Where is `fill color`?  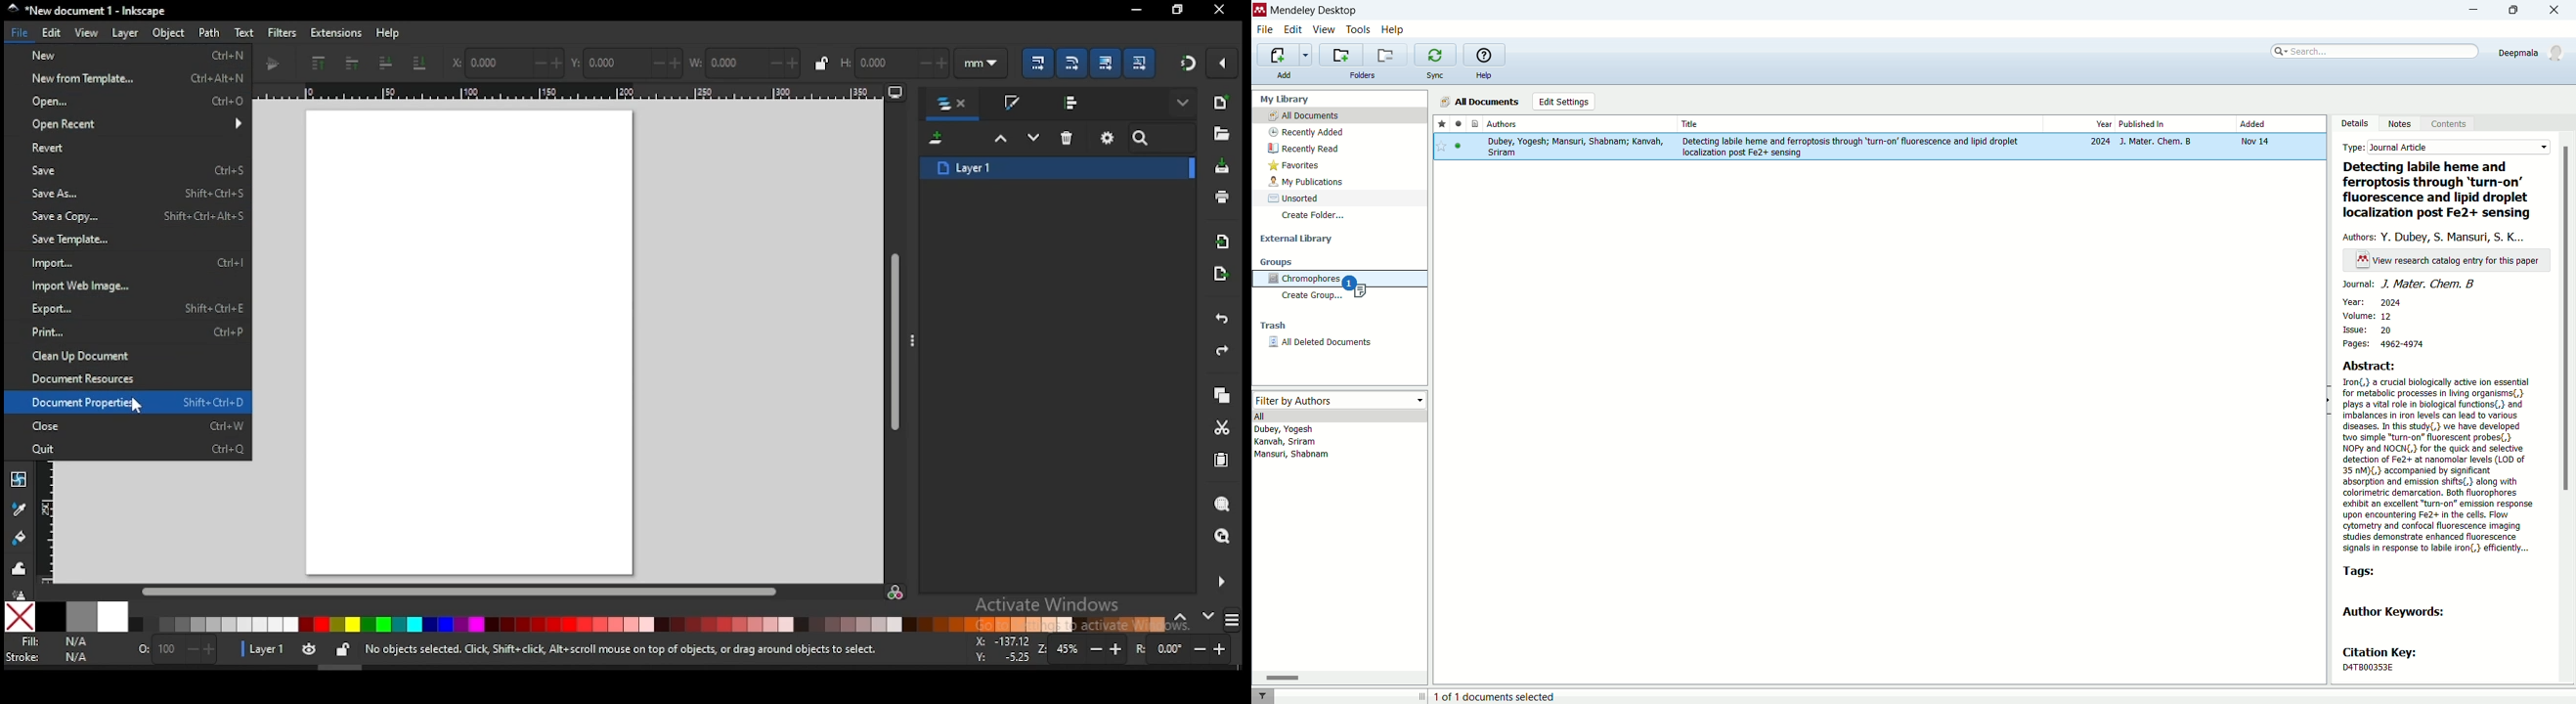 fill color is located at coordinates (52, 642).